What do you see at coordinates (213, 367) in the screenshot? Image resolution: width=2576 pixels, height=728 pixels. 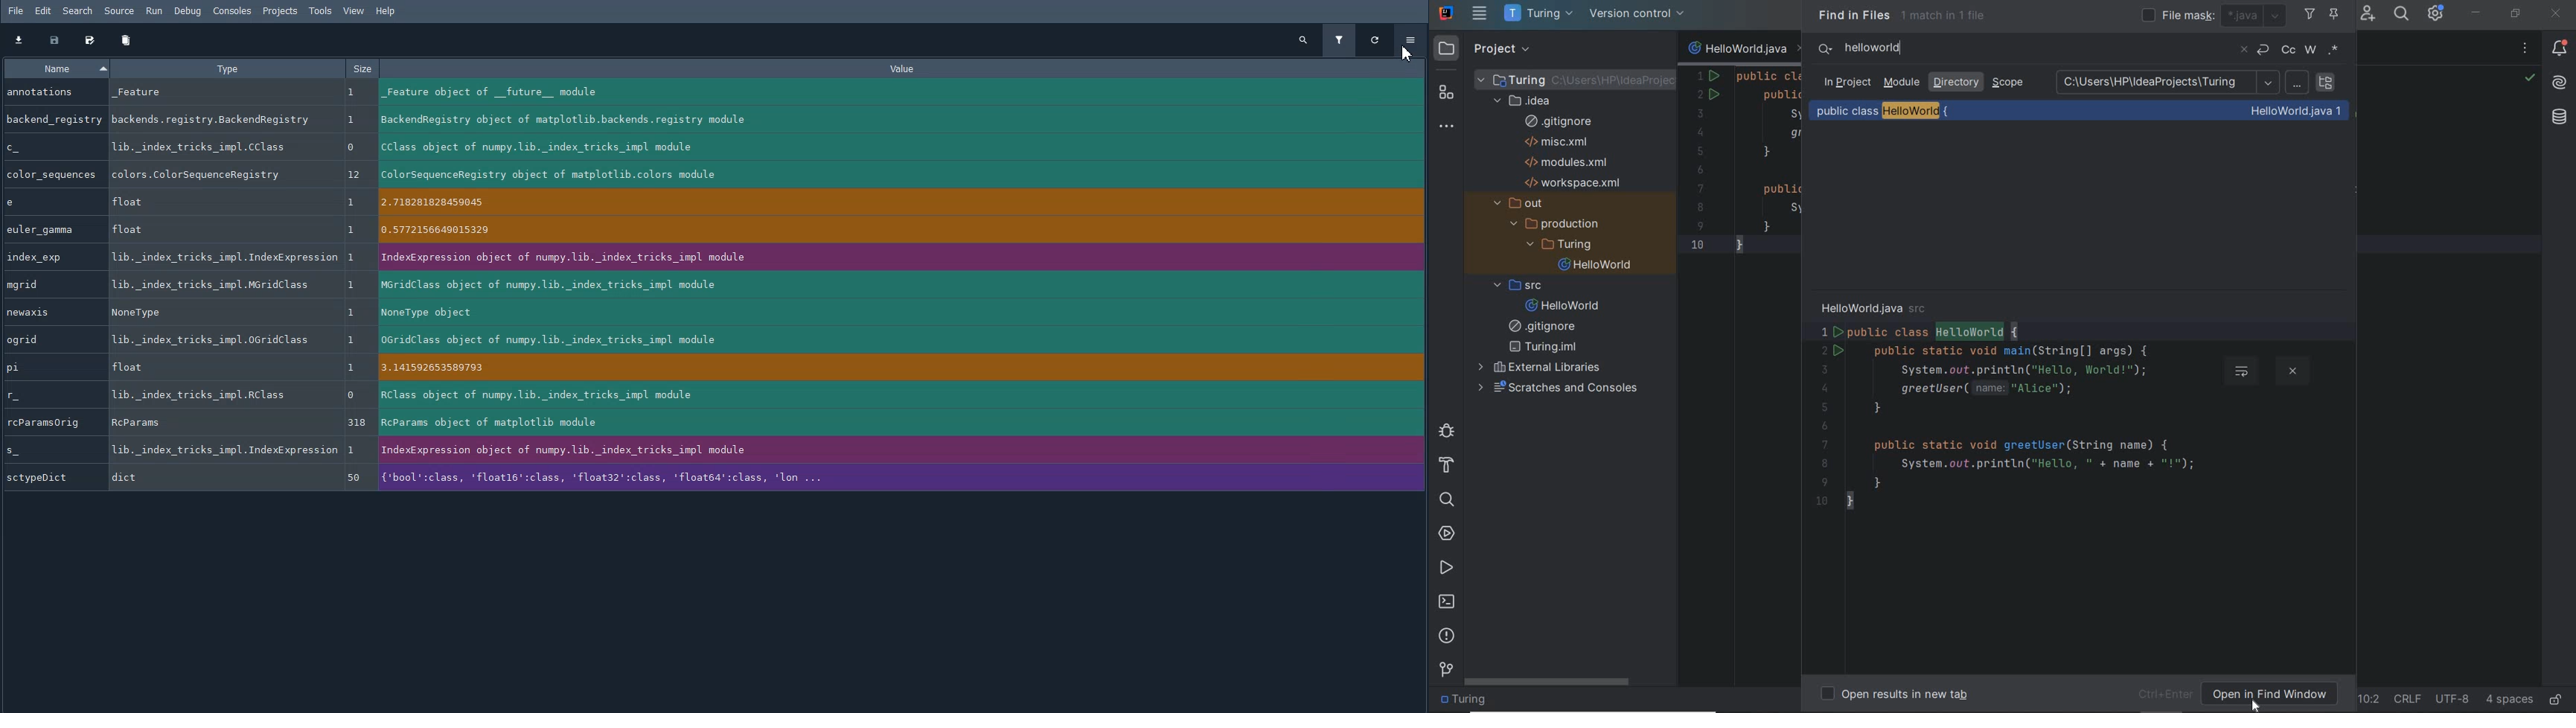 I see `float` at bounding box center [213, 367].